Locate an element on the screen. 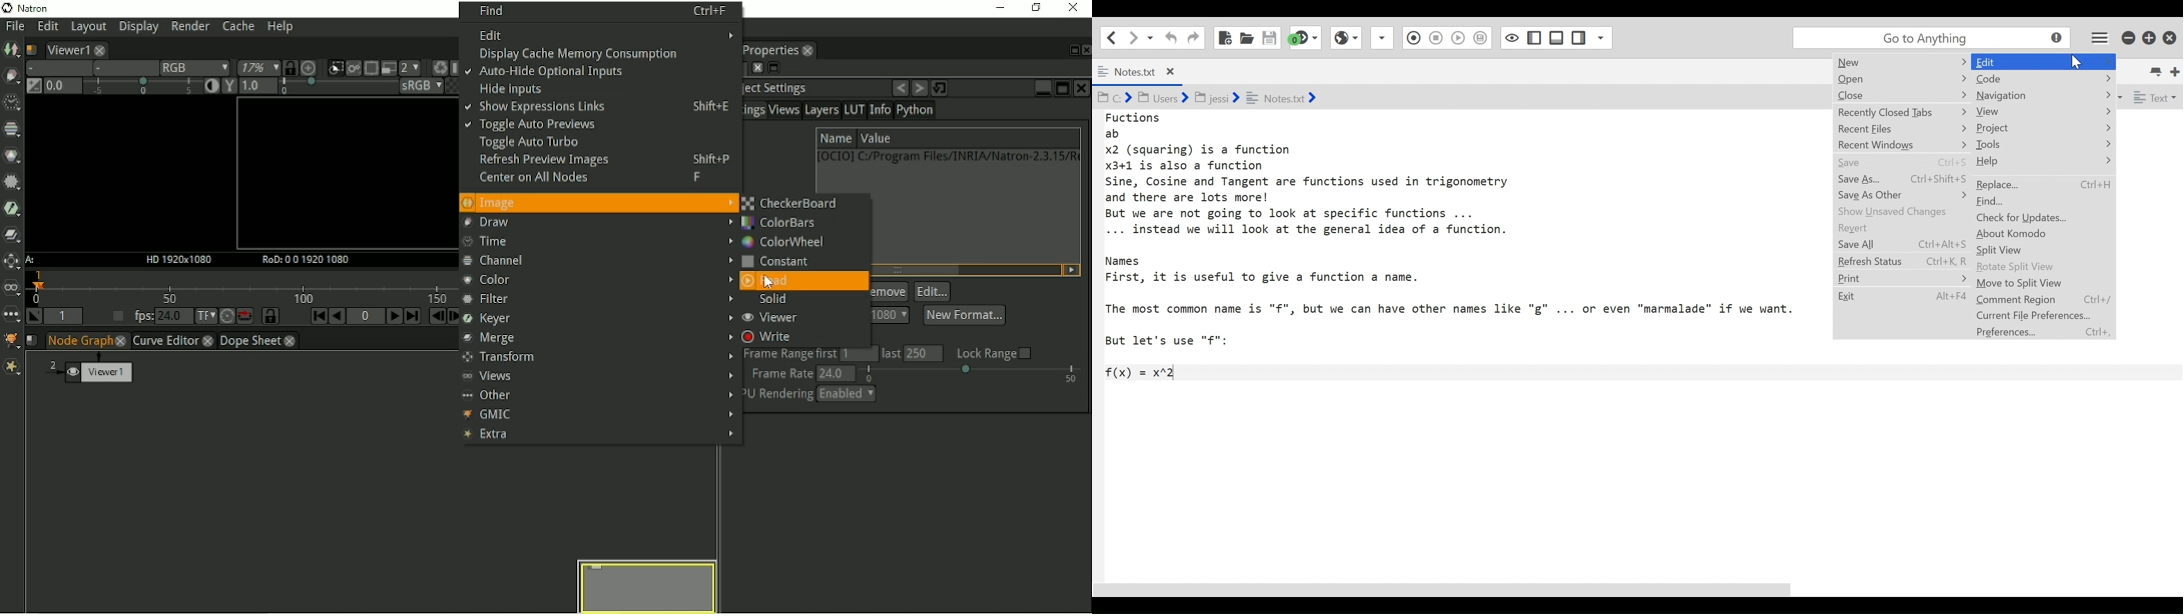  Behaviour is located at coordinates (241, 316).